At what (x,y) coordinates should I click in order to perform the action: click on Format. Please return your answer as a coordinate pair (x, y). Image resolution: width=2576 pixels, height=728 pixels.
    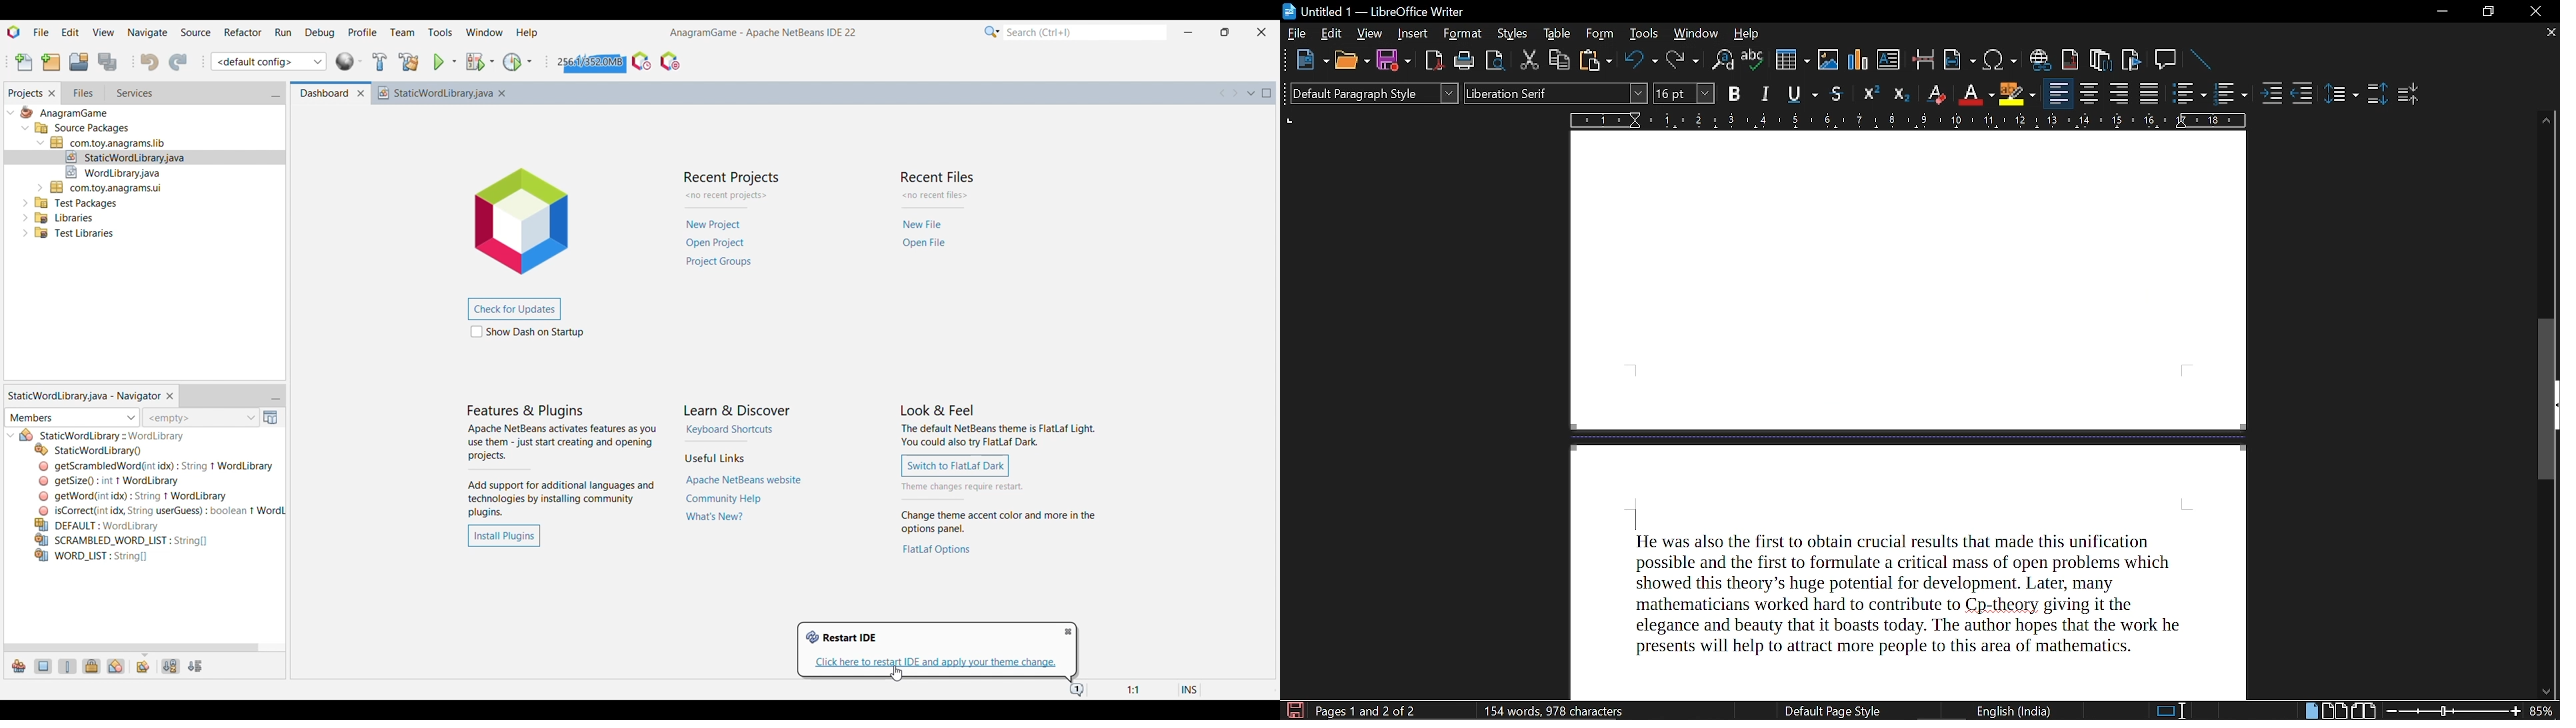
    Looking at the image, I should click on (1461, 35).